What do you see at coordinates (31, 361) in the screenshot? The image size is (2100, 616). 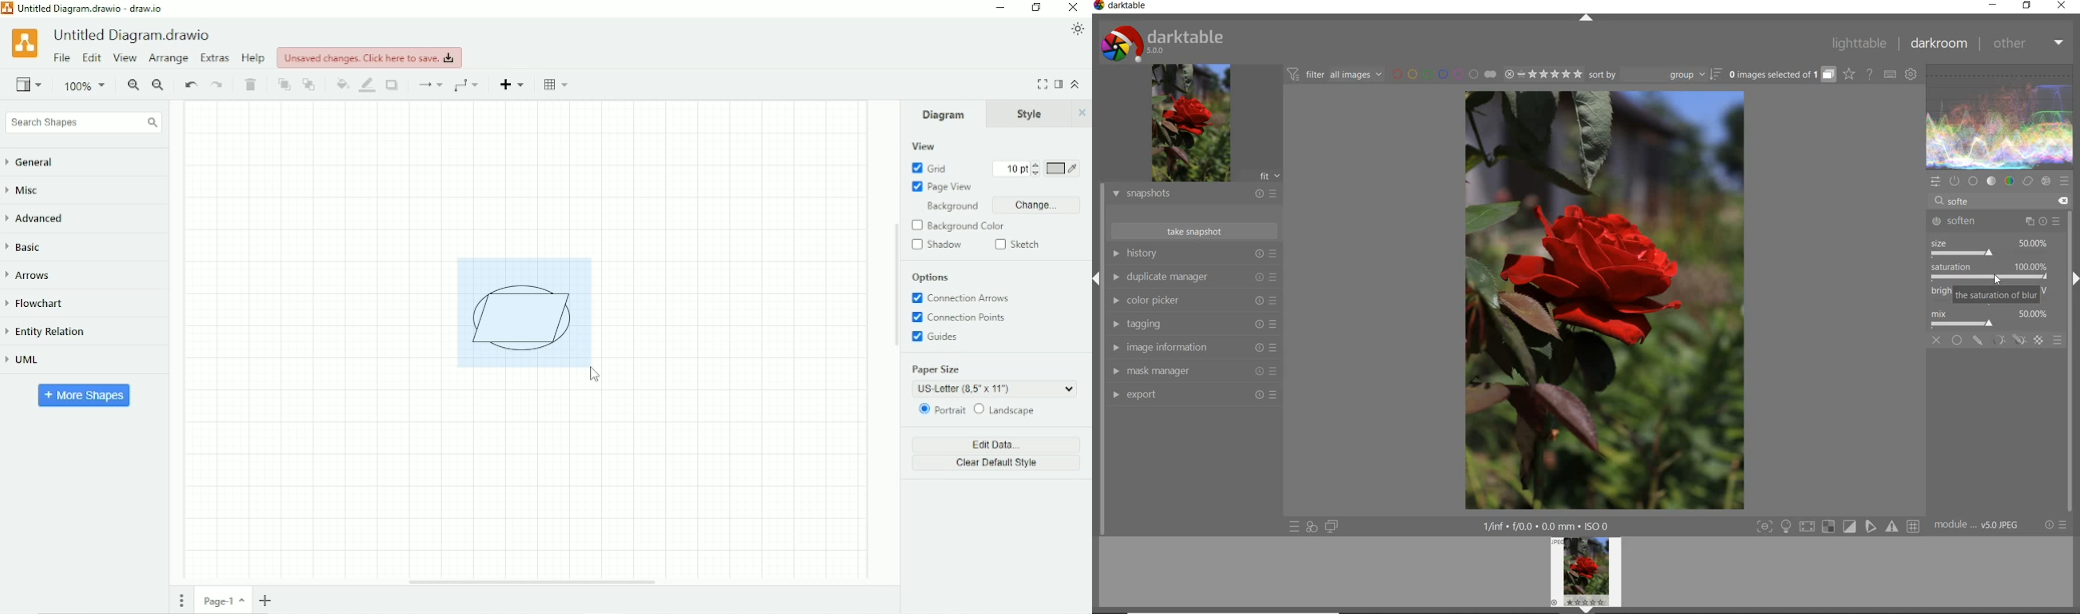 I see `UML` at bounding box center [31, 361].